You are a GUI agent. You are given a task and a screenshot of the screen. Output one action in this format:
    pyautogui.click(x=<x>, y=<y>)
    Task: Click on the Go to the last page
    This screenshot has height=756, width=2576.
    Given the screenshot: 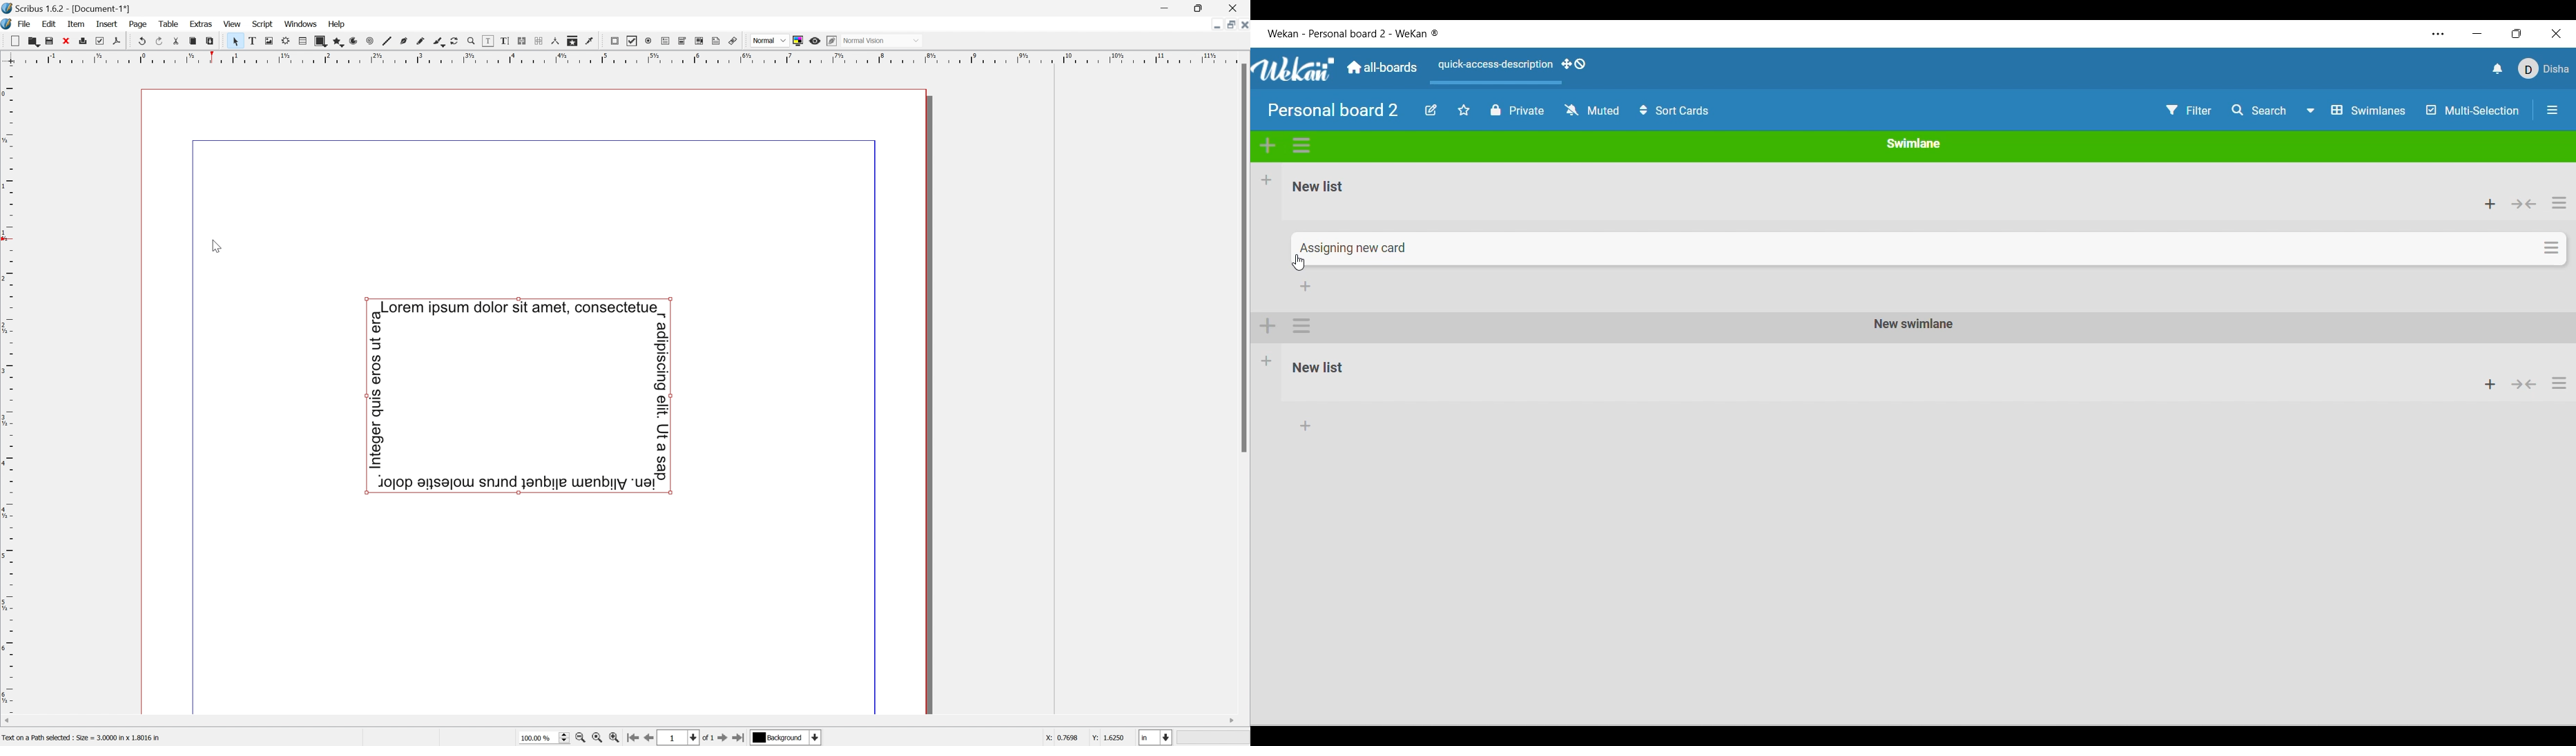 What is the action you would take?
    pyautogui.click(x=742, y=738)
    